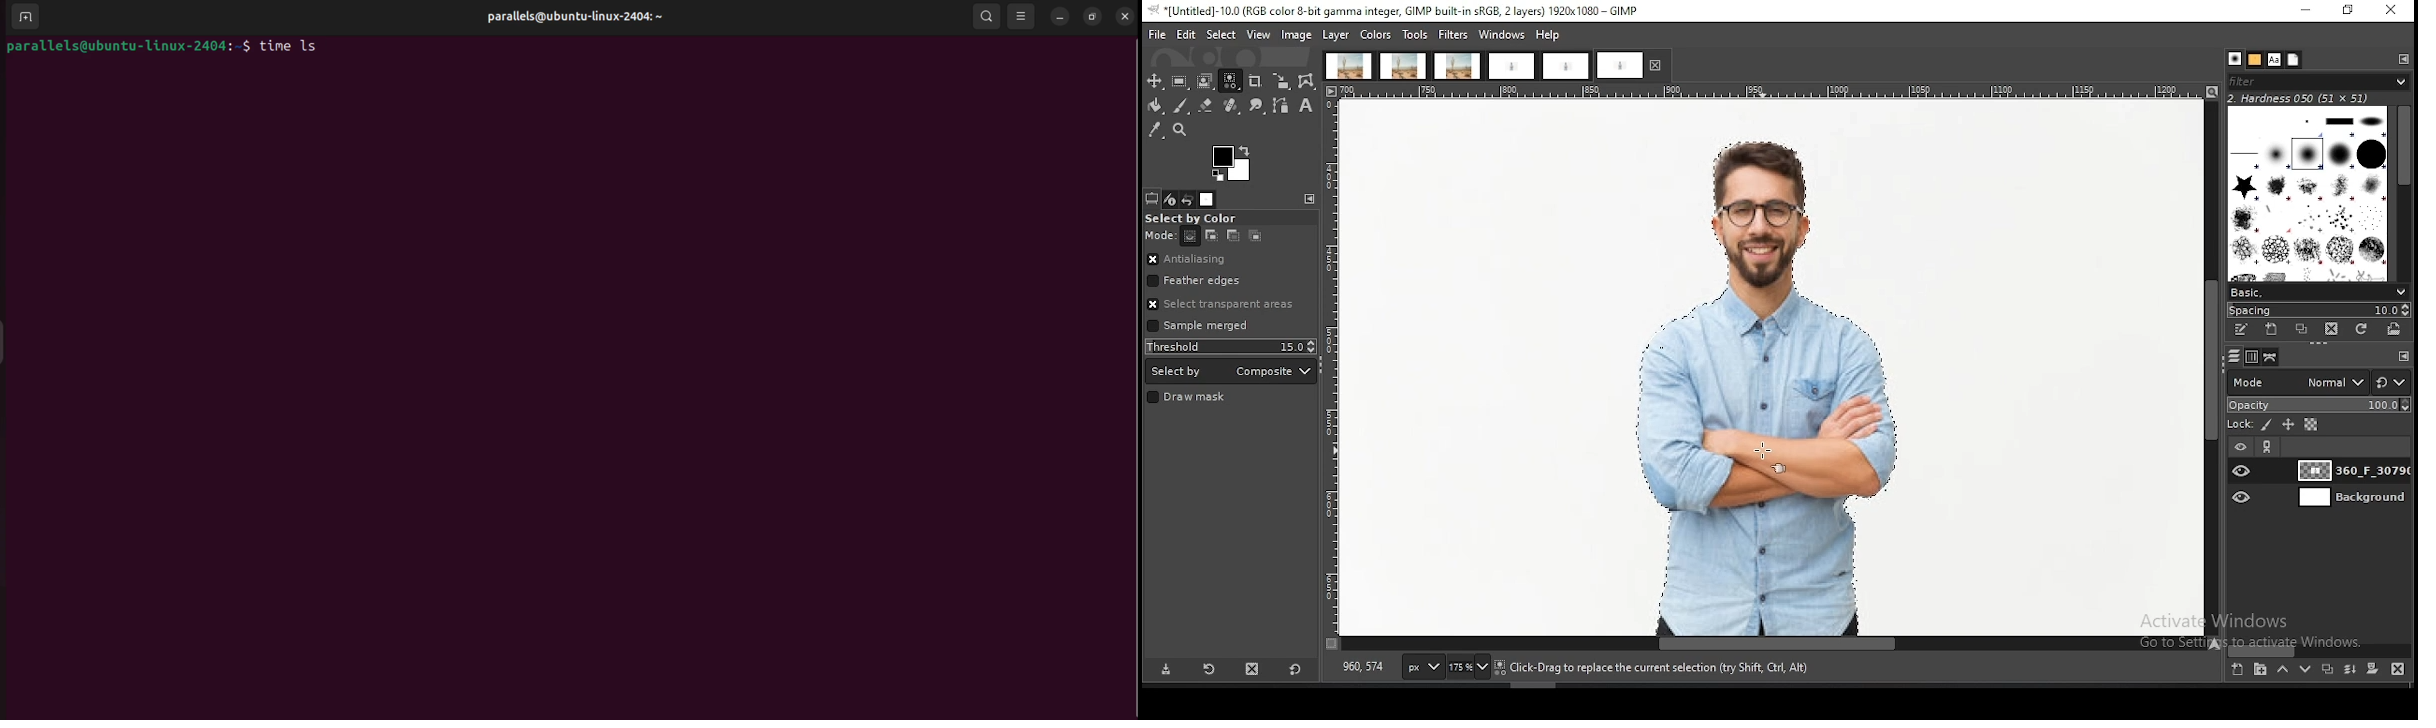  I want to click on scale tool, so click(1281, 82).